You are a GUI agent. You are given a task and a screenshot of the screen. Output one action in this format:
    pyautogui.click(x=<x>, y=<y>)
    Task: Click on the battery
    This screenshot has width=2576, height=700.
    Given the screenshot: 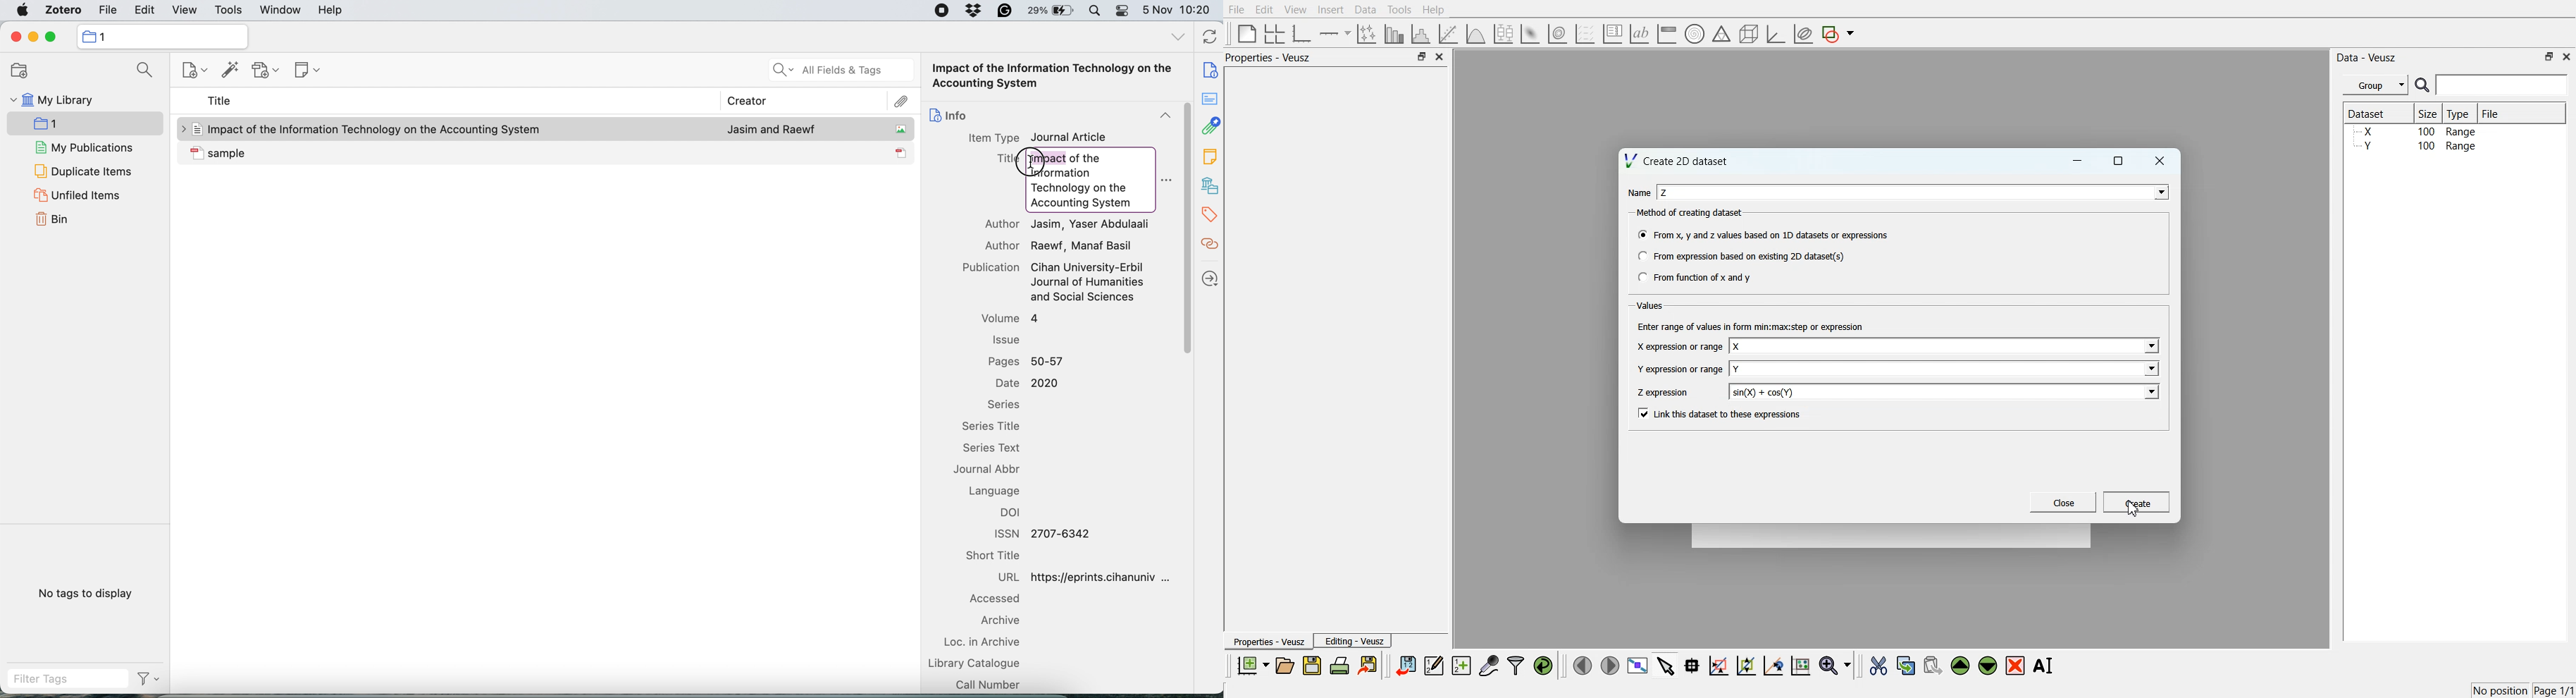 What is the action you would take?
    pyautogui.click(x=1052, y=11)
    